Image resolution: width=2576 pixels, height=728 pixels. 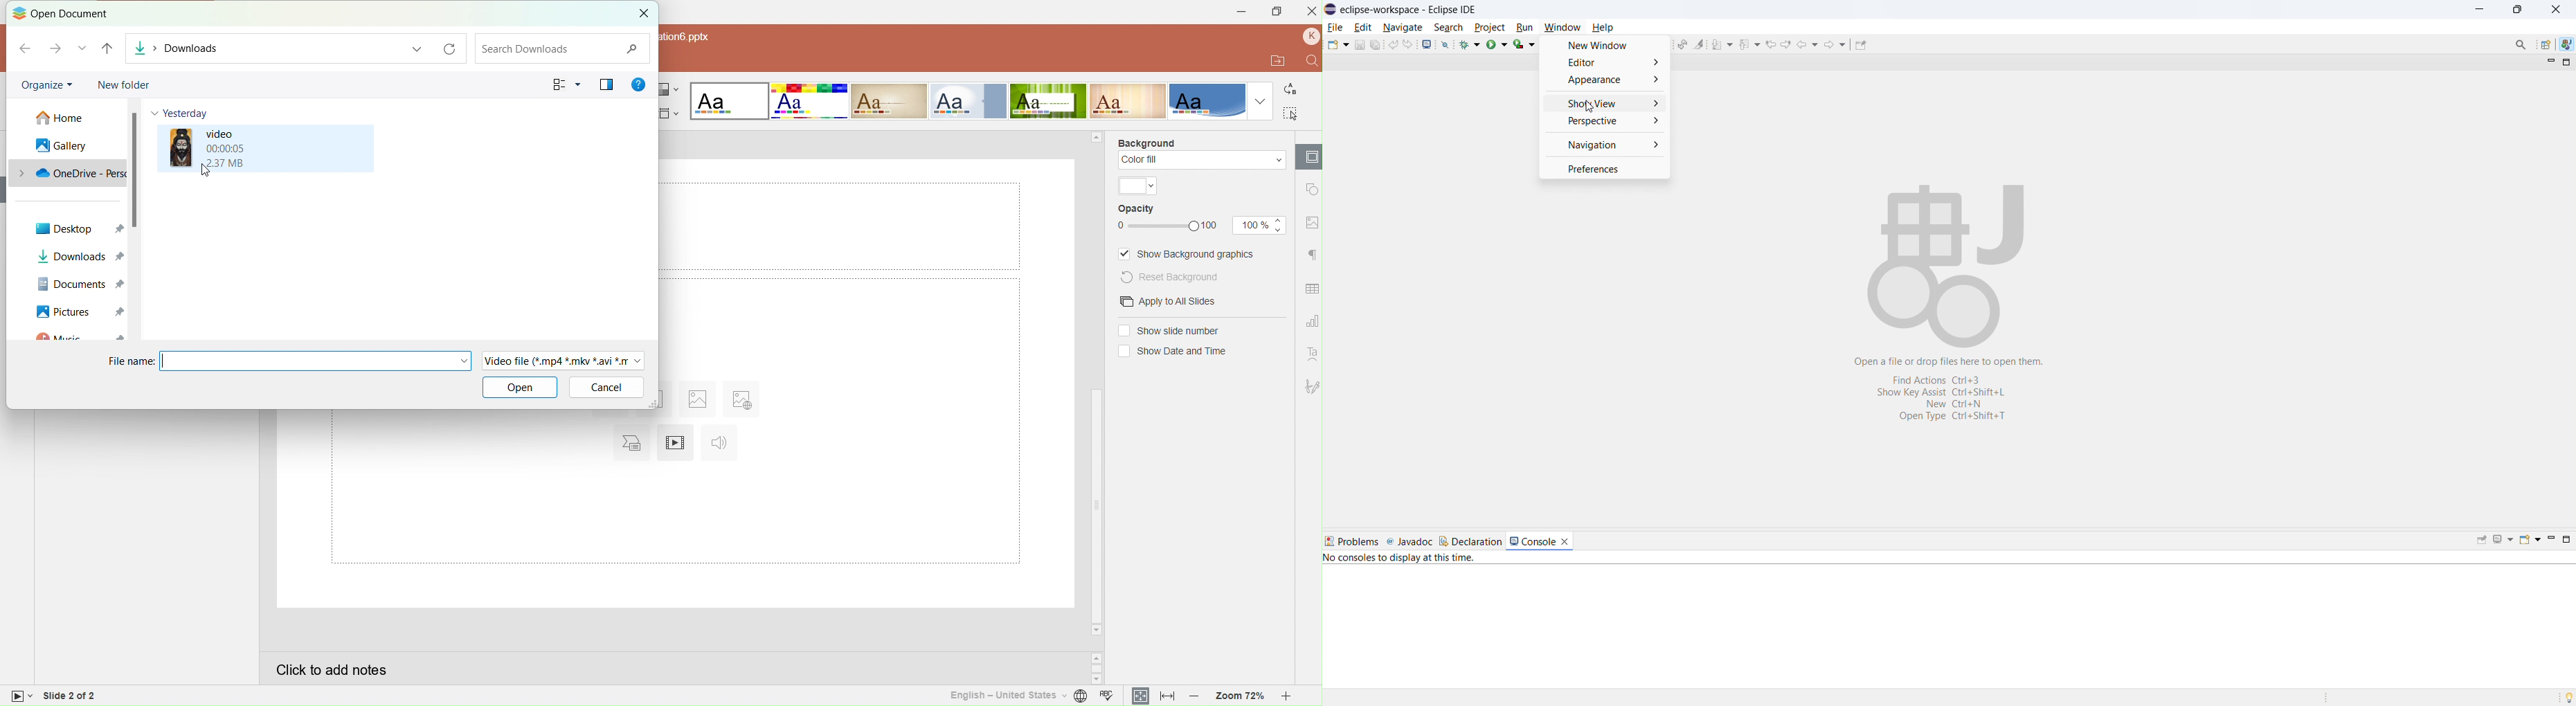 I want to click on Chart setting, so click(x=1310, y=318).